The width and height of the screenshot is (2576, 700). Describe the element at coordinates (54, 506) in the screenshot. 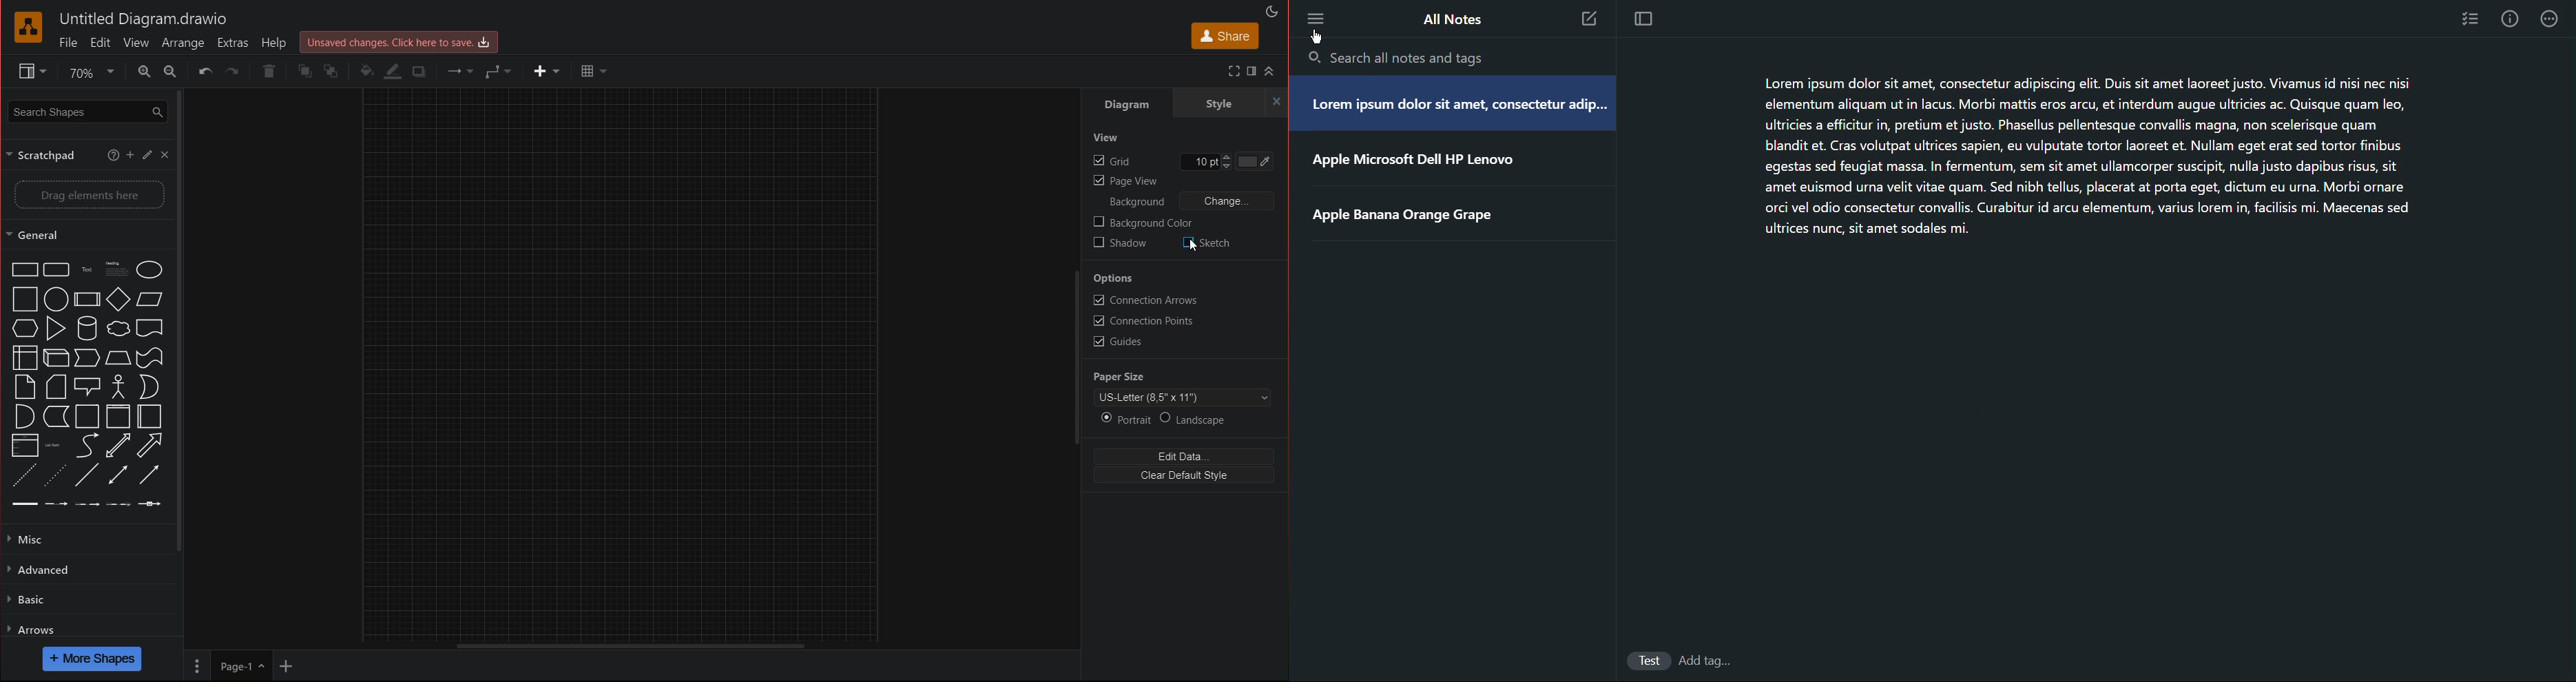

I see `connector with label` at that location.